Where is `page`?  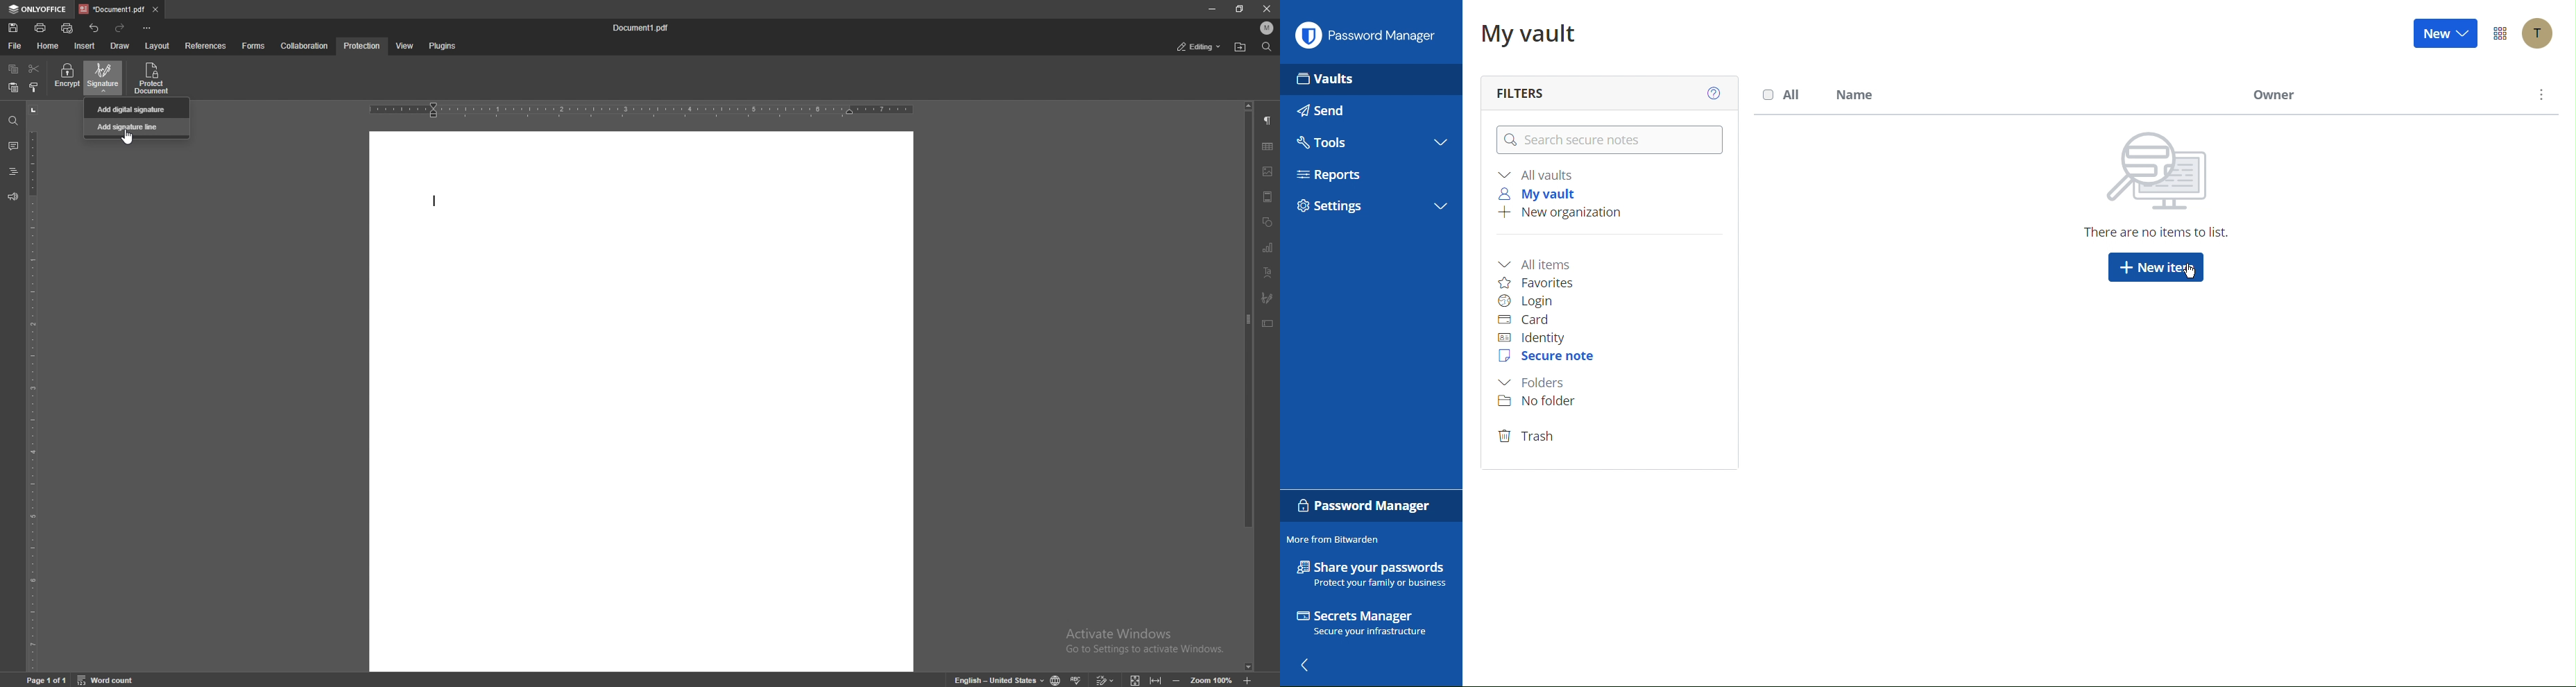 page is located at coordinates (49, 679).